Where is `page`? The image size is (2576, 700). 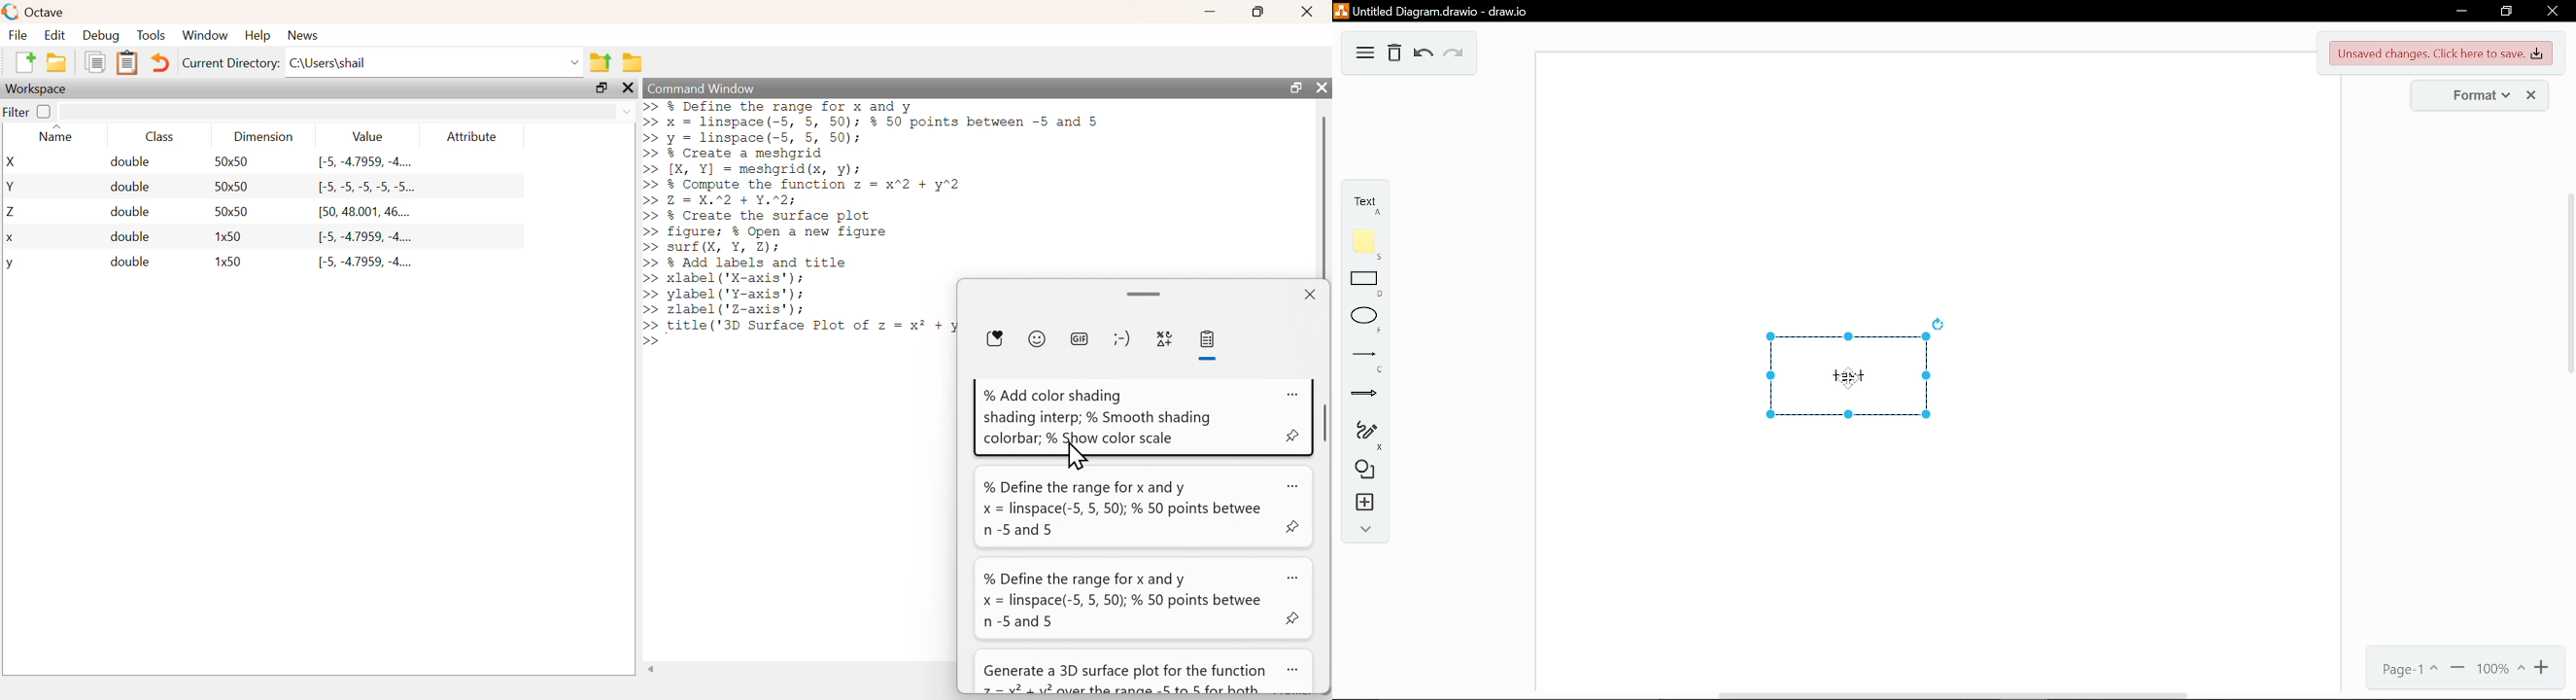
page is located at coordinates (2406, 667).